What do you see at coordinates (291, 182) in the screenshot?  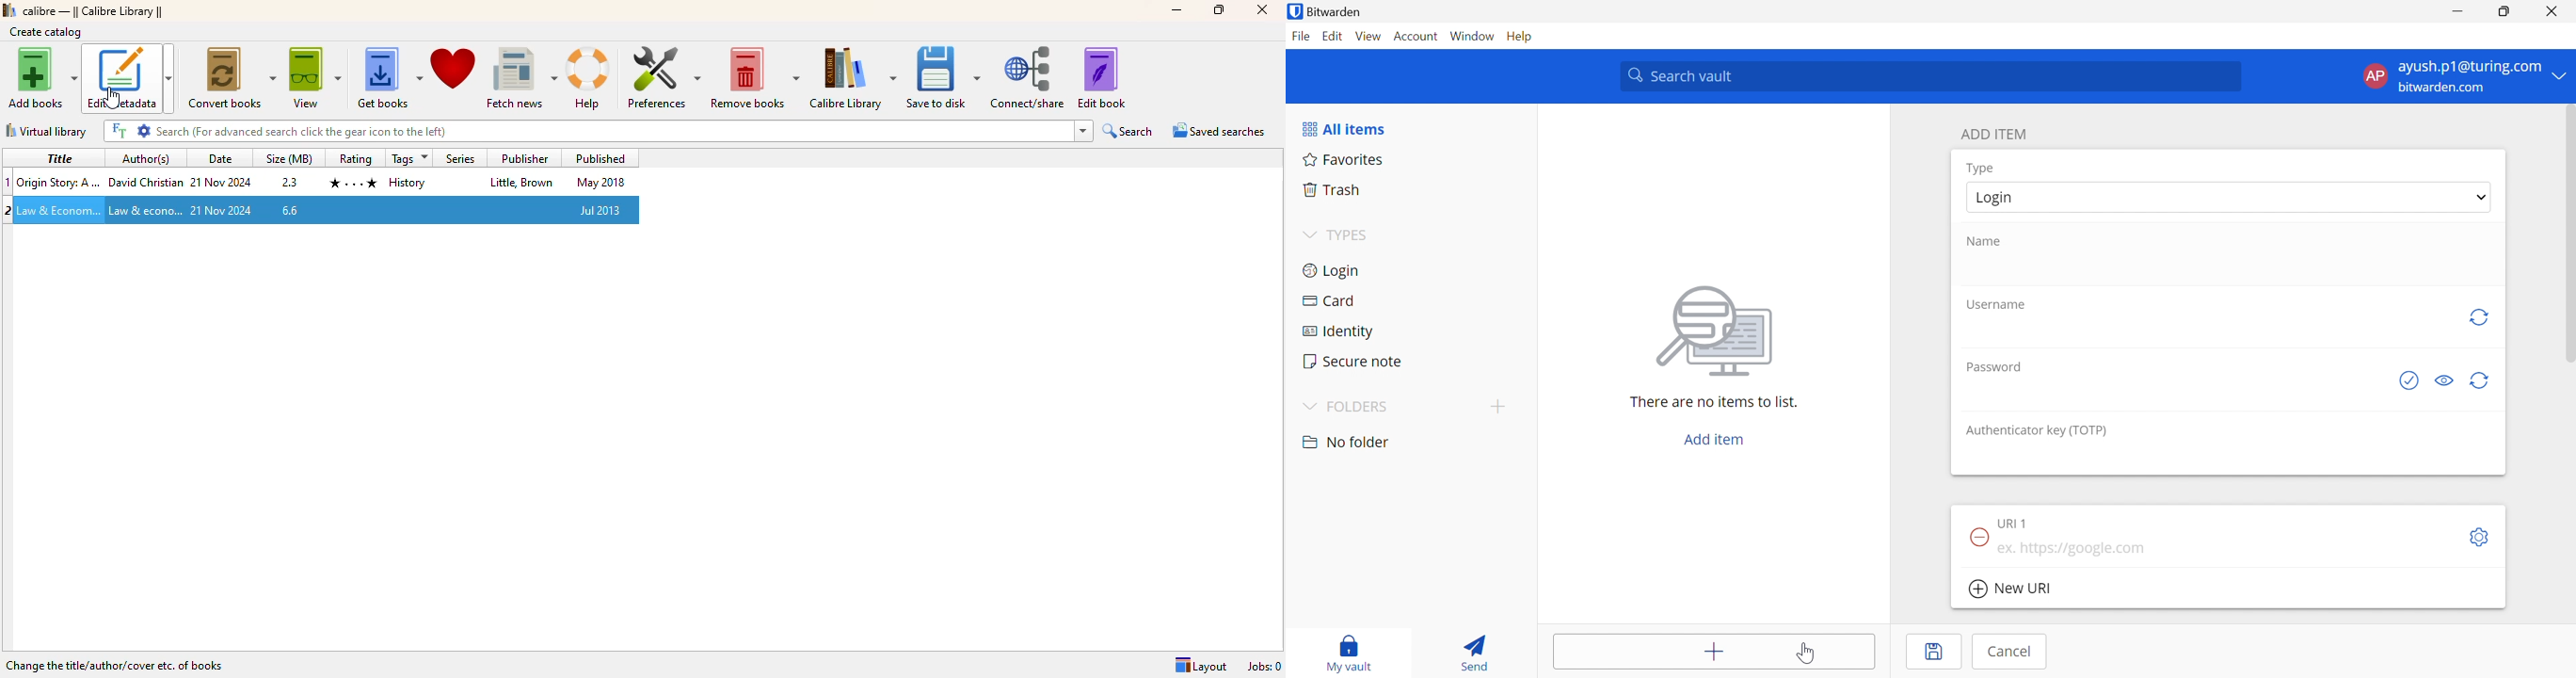 I see `2.3 mbs` at bounding box center [291, 182].